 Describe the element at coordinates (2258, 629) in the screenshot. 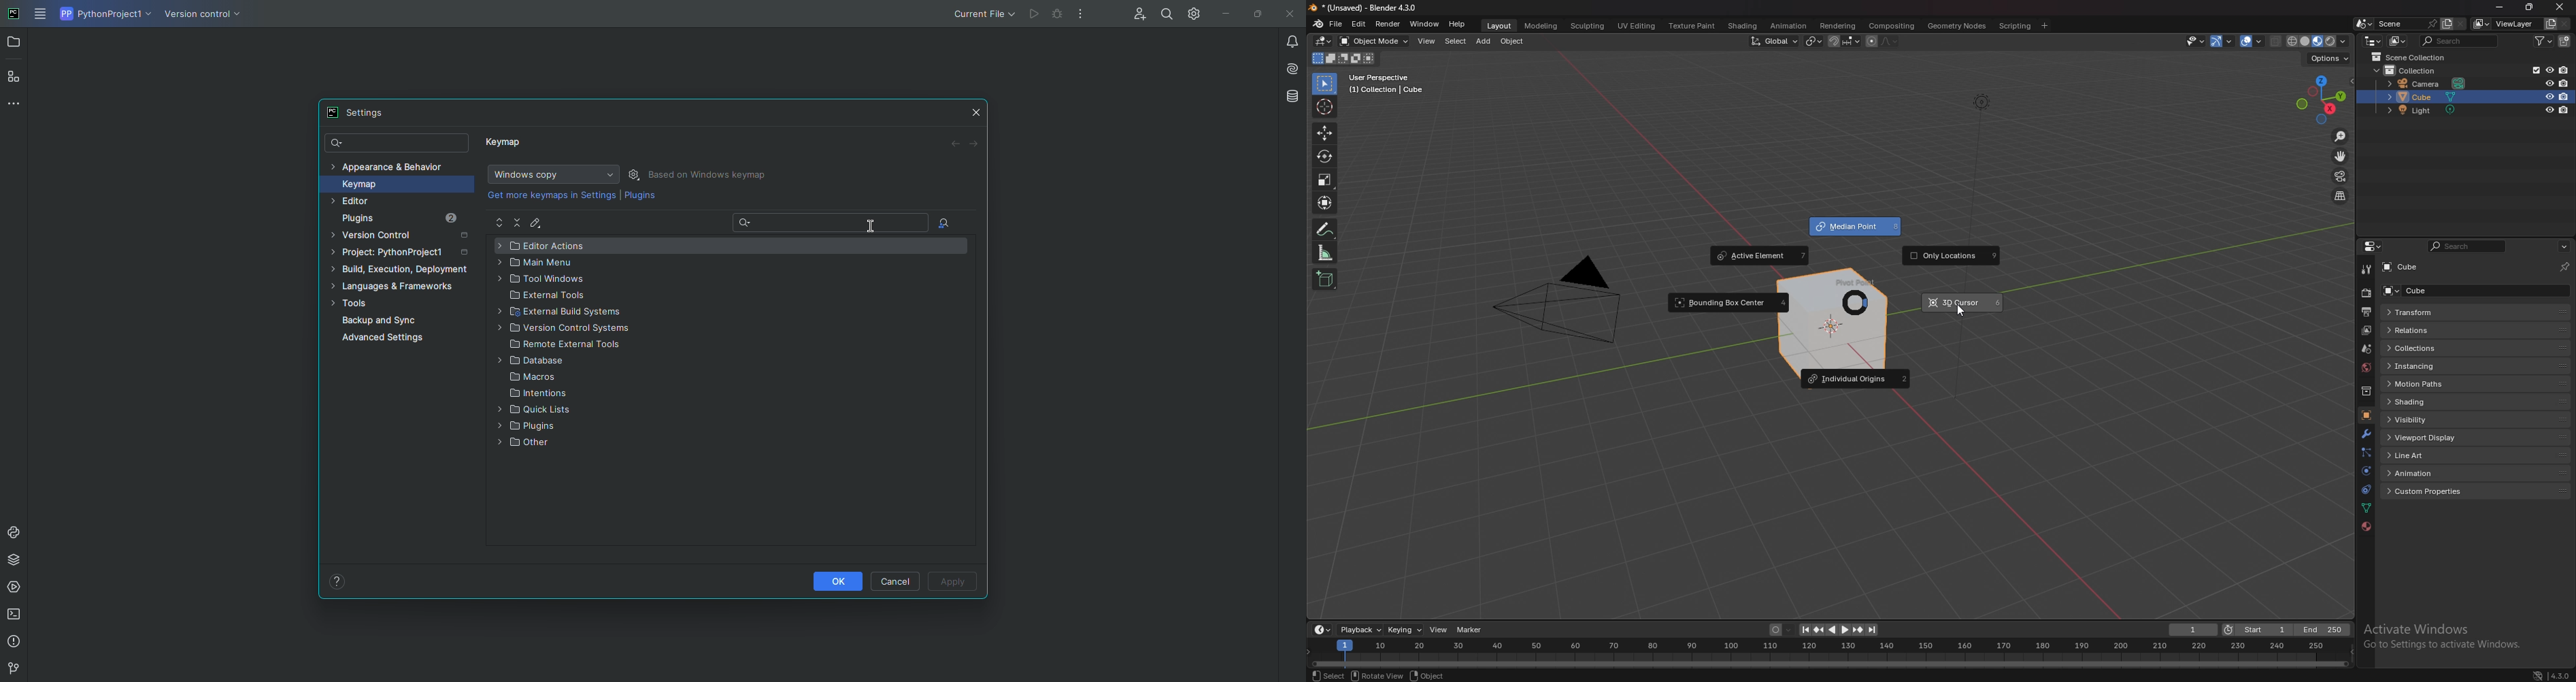

I see `start frame` at that location.